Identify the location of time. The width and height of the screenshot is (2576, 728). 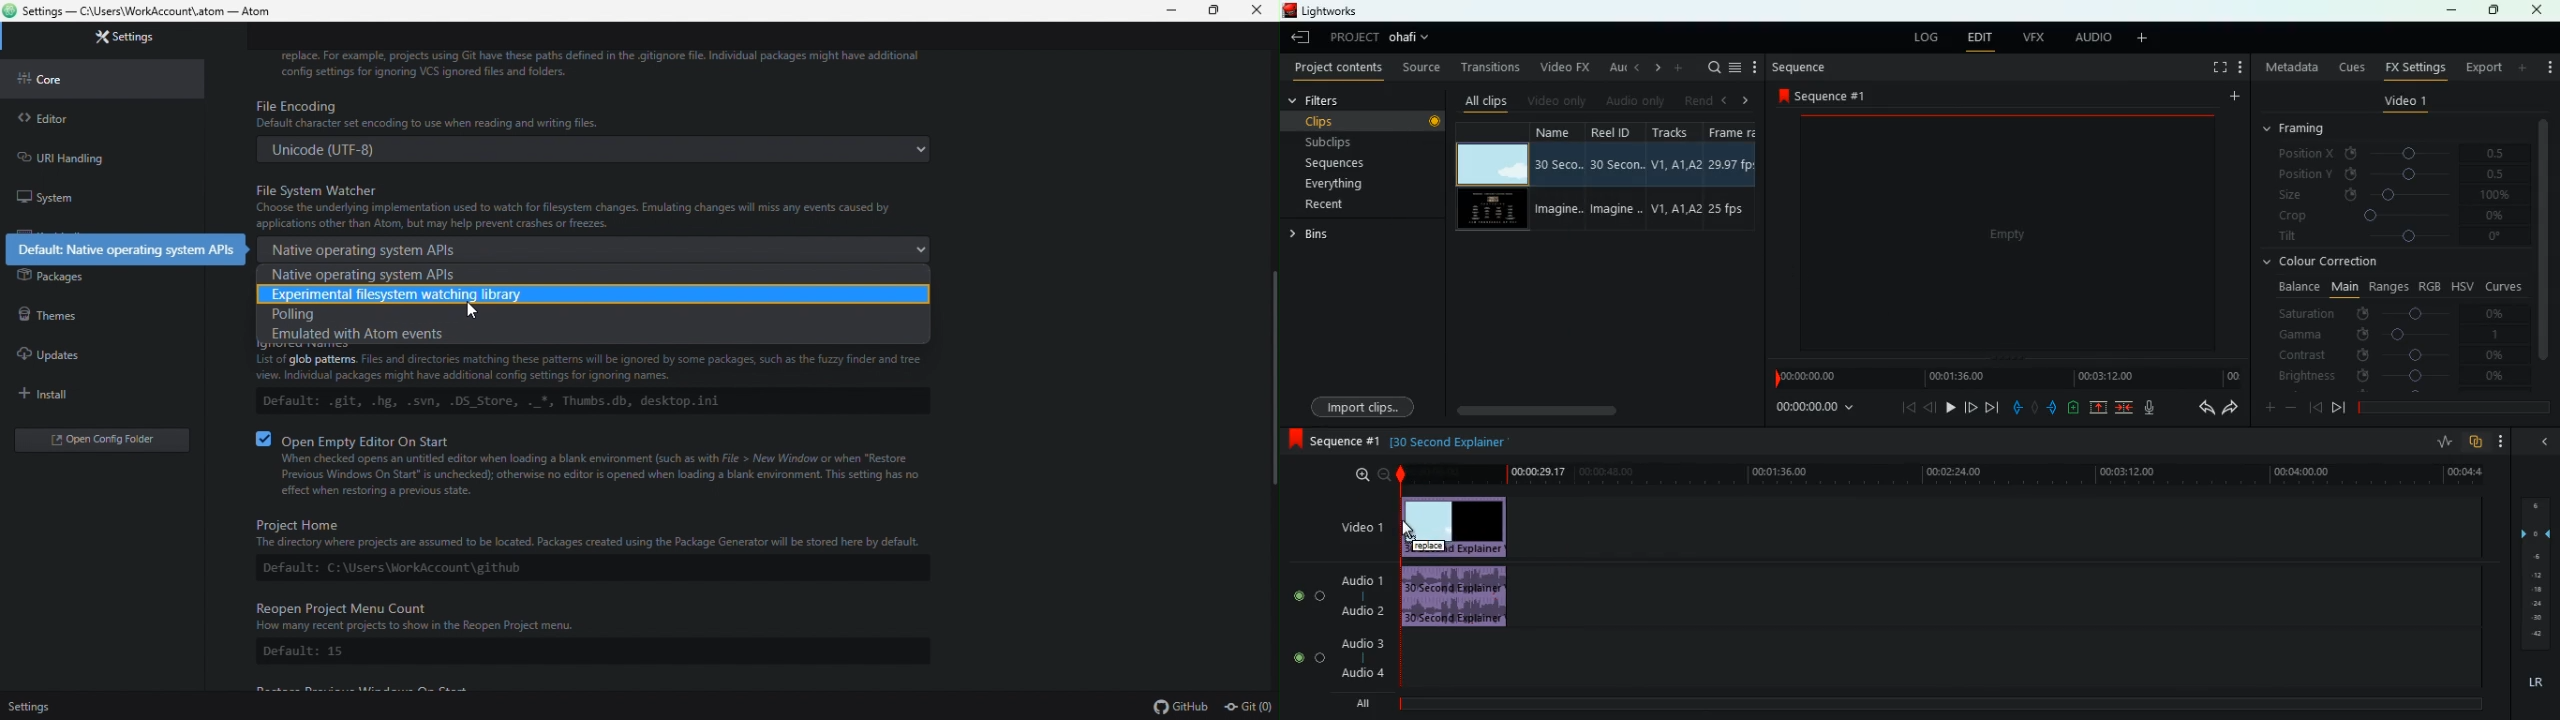
(1940, 474).